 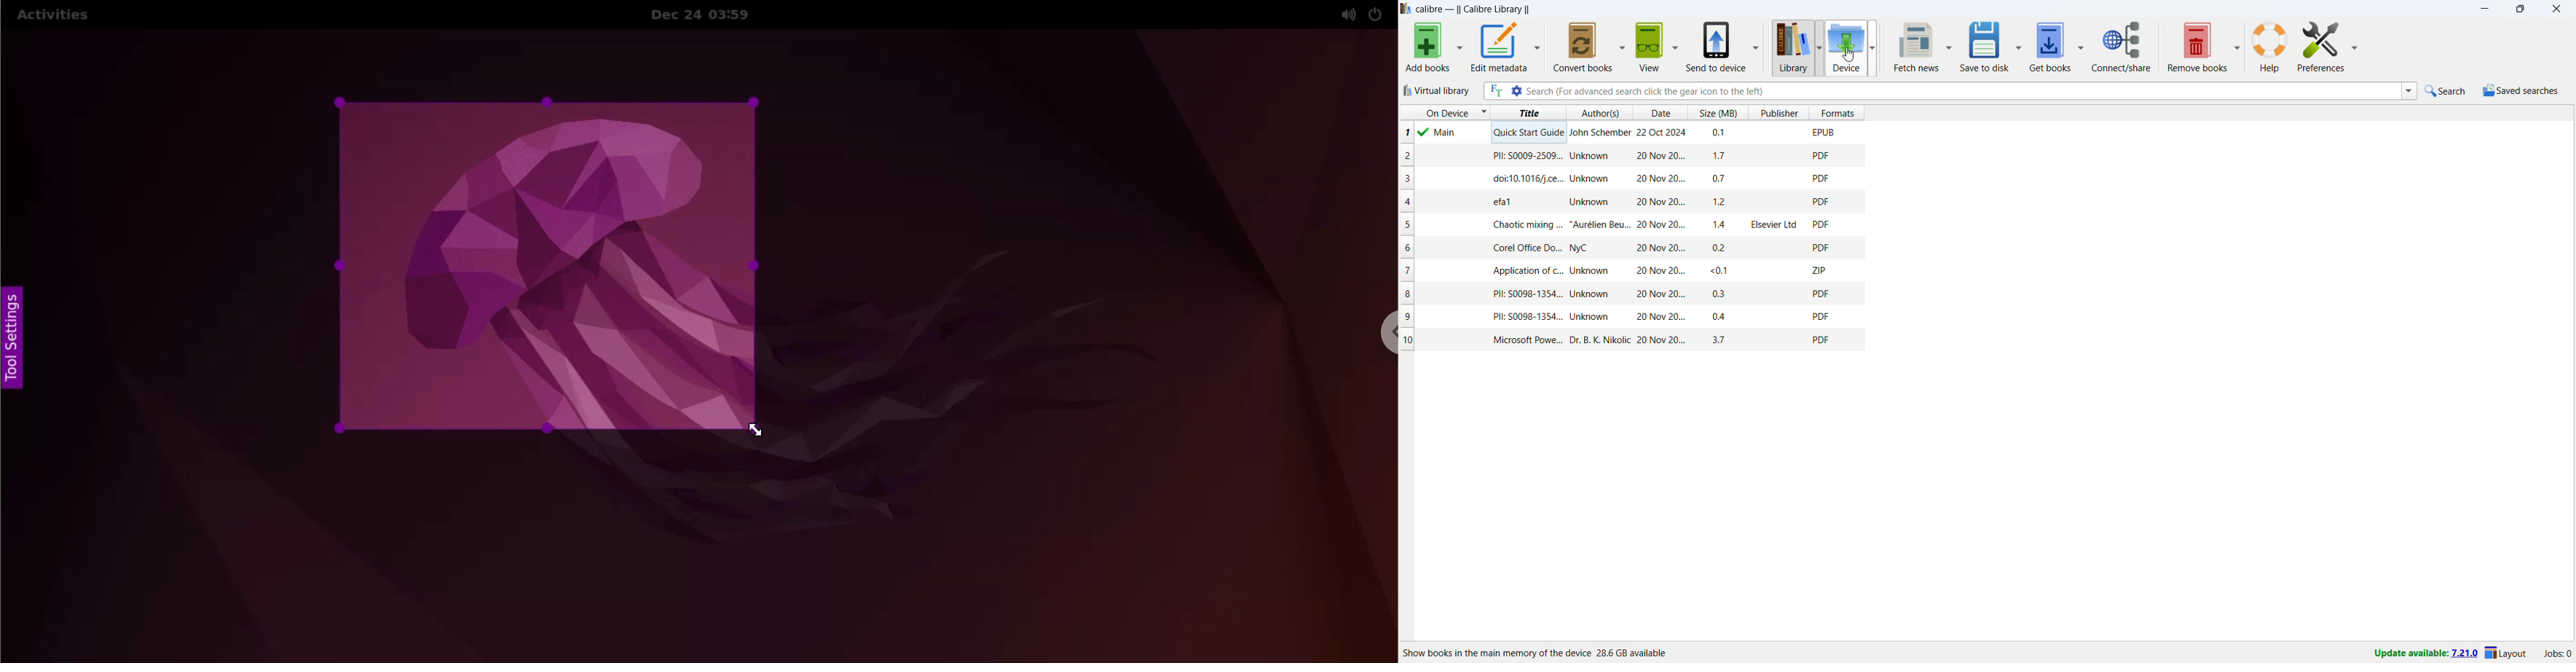 I want to click on one book entry, so click(x=1632, y=270).